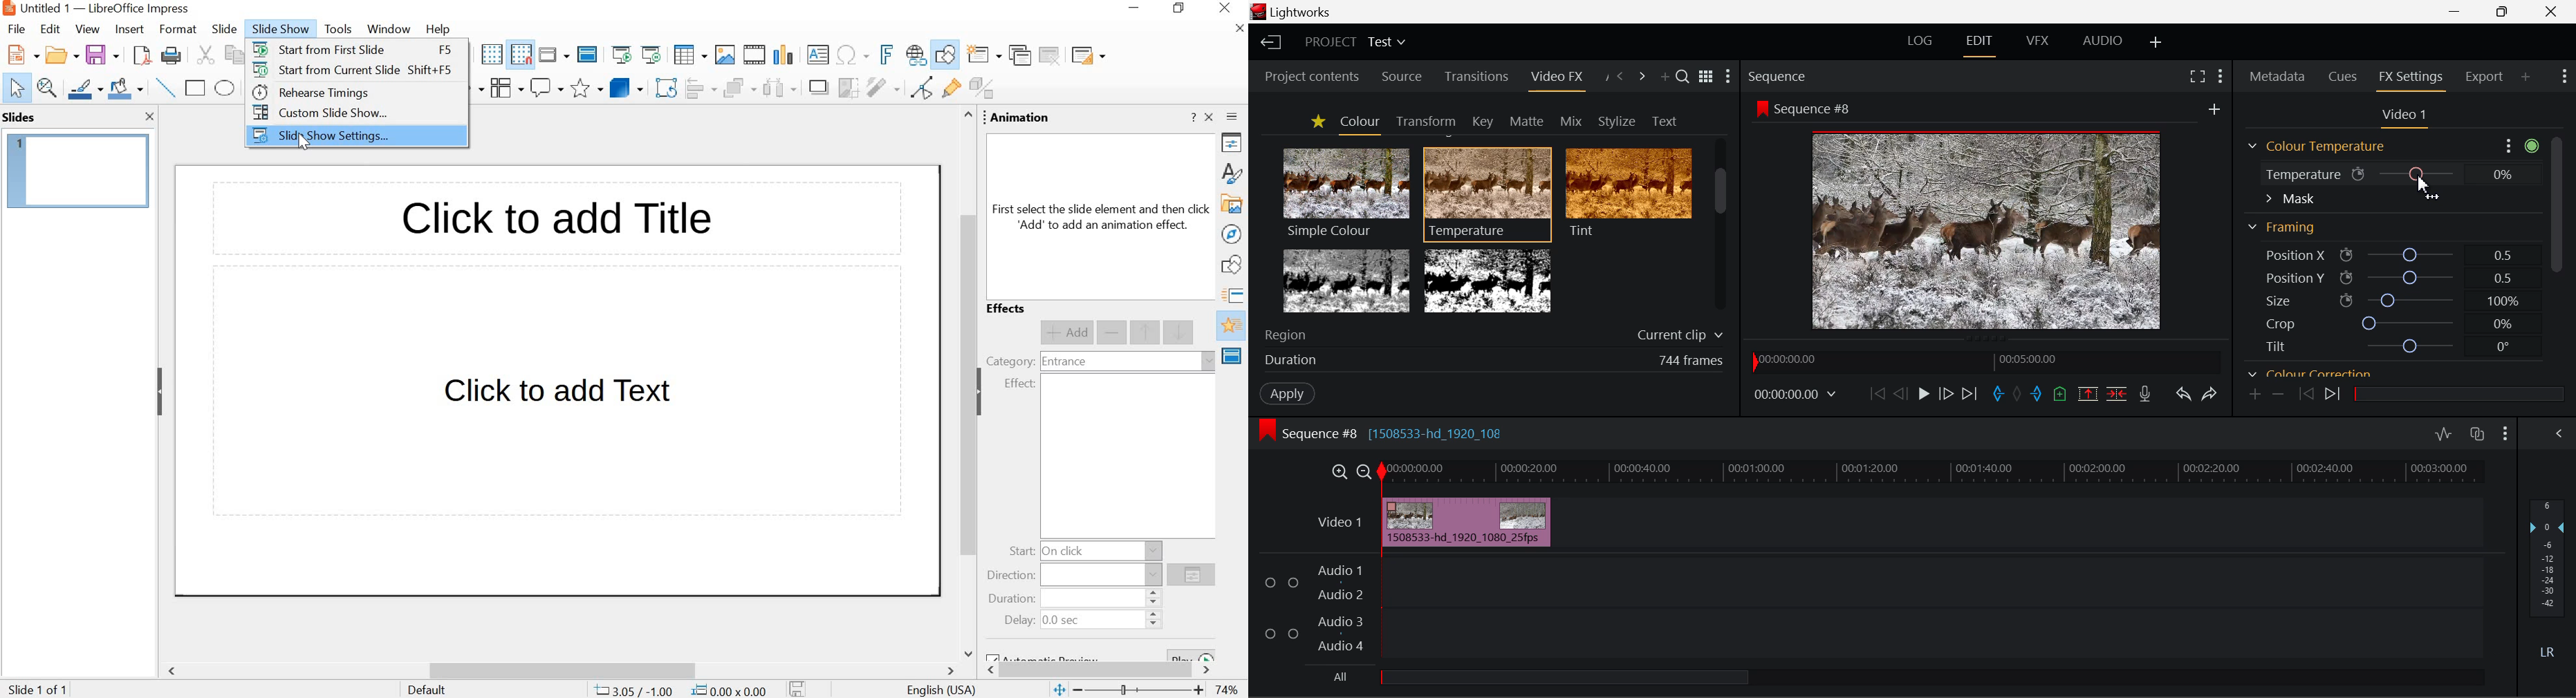 The width and height of the screenshot is (2576, 700). What do you see at coordinates (444, 50) in the screenshot?
I see `keyboard shortcut` at bounding box center [444, 50].